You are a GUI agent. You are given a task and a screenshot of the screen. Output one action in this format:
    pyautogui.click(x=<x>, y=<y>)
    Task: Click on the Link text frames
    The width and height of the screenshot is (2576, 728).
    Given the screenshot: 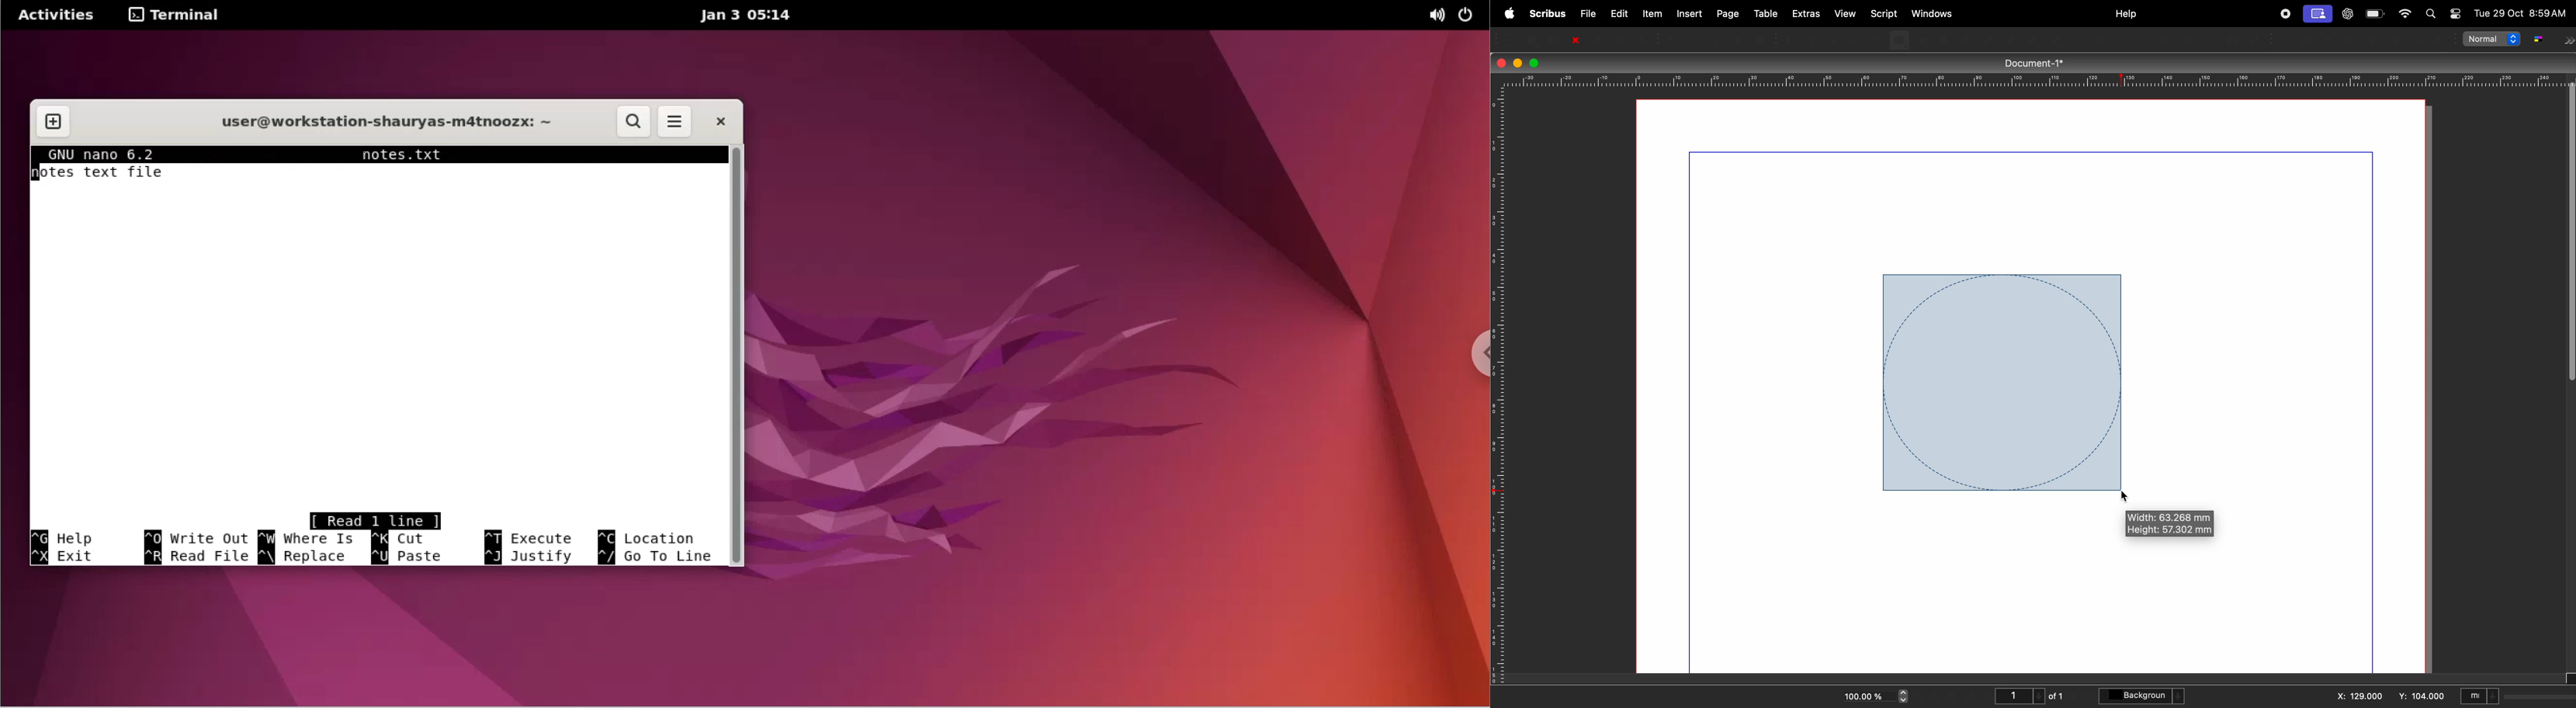 What is the action you would take?
    pyautogui.click(x=2167, y=39)
    